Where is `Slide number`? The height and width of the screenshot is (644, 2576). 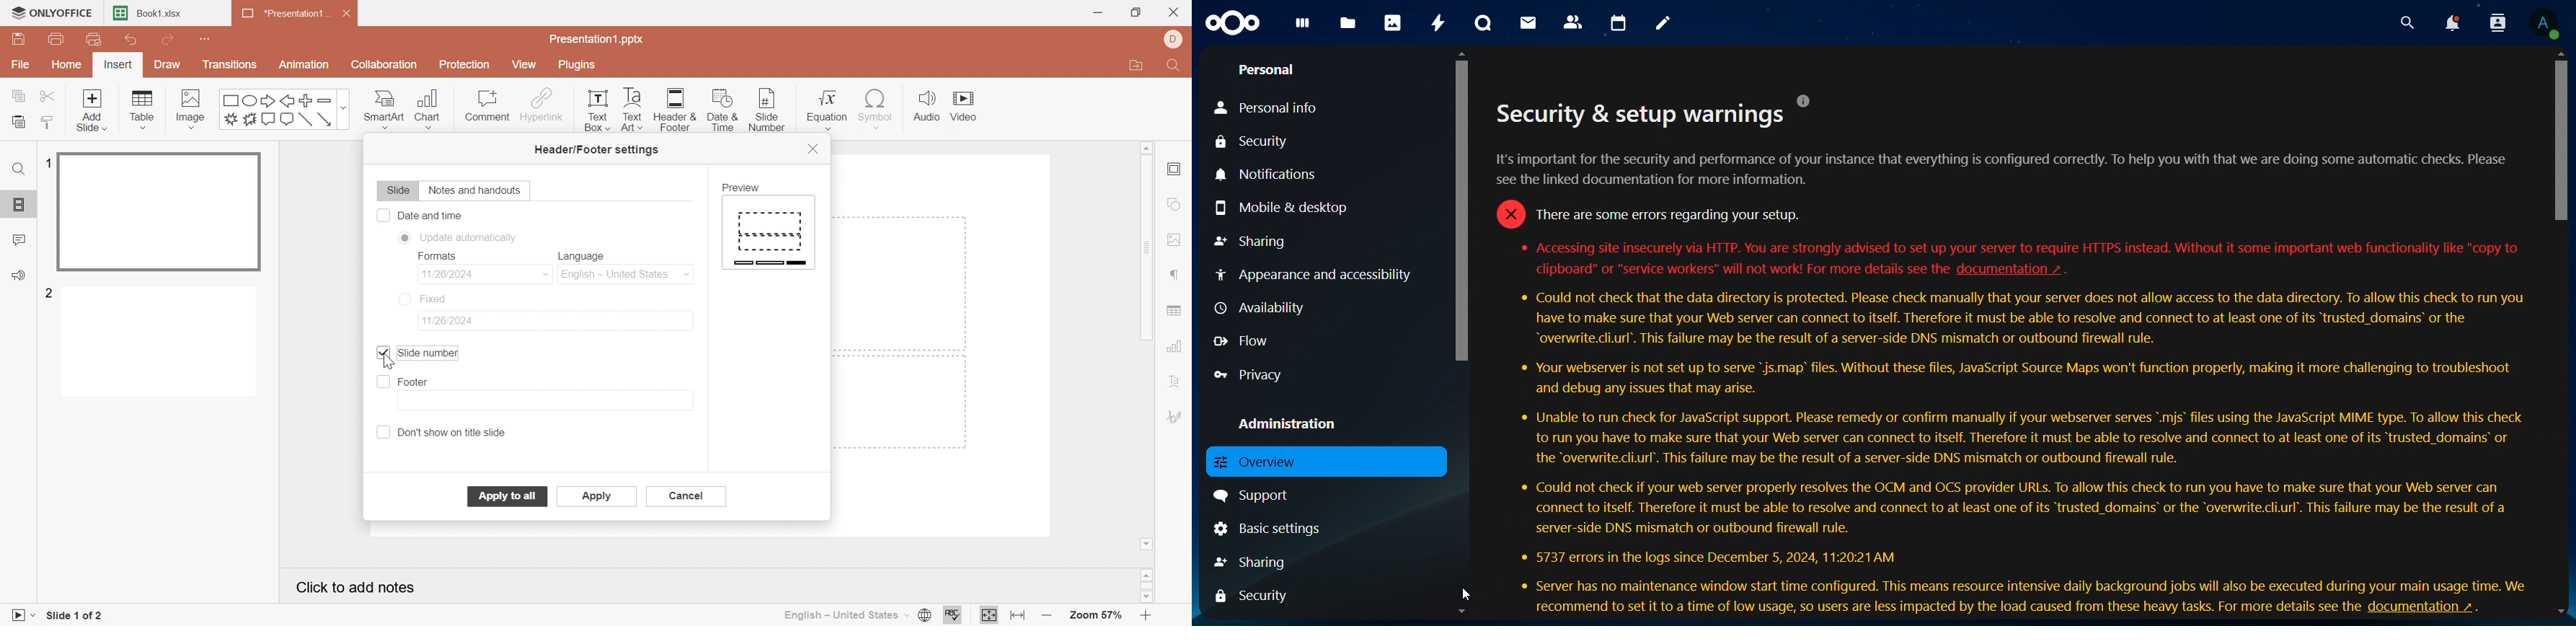
Slide number is located at coordinates (427, 354).